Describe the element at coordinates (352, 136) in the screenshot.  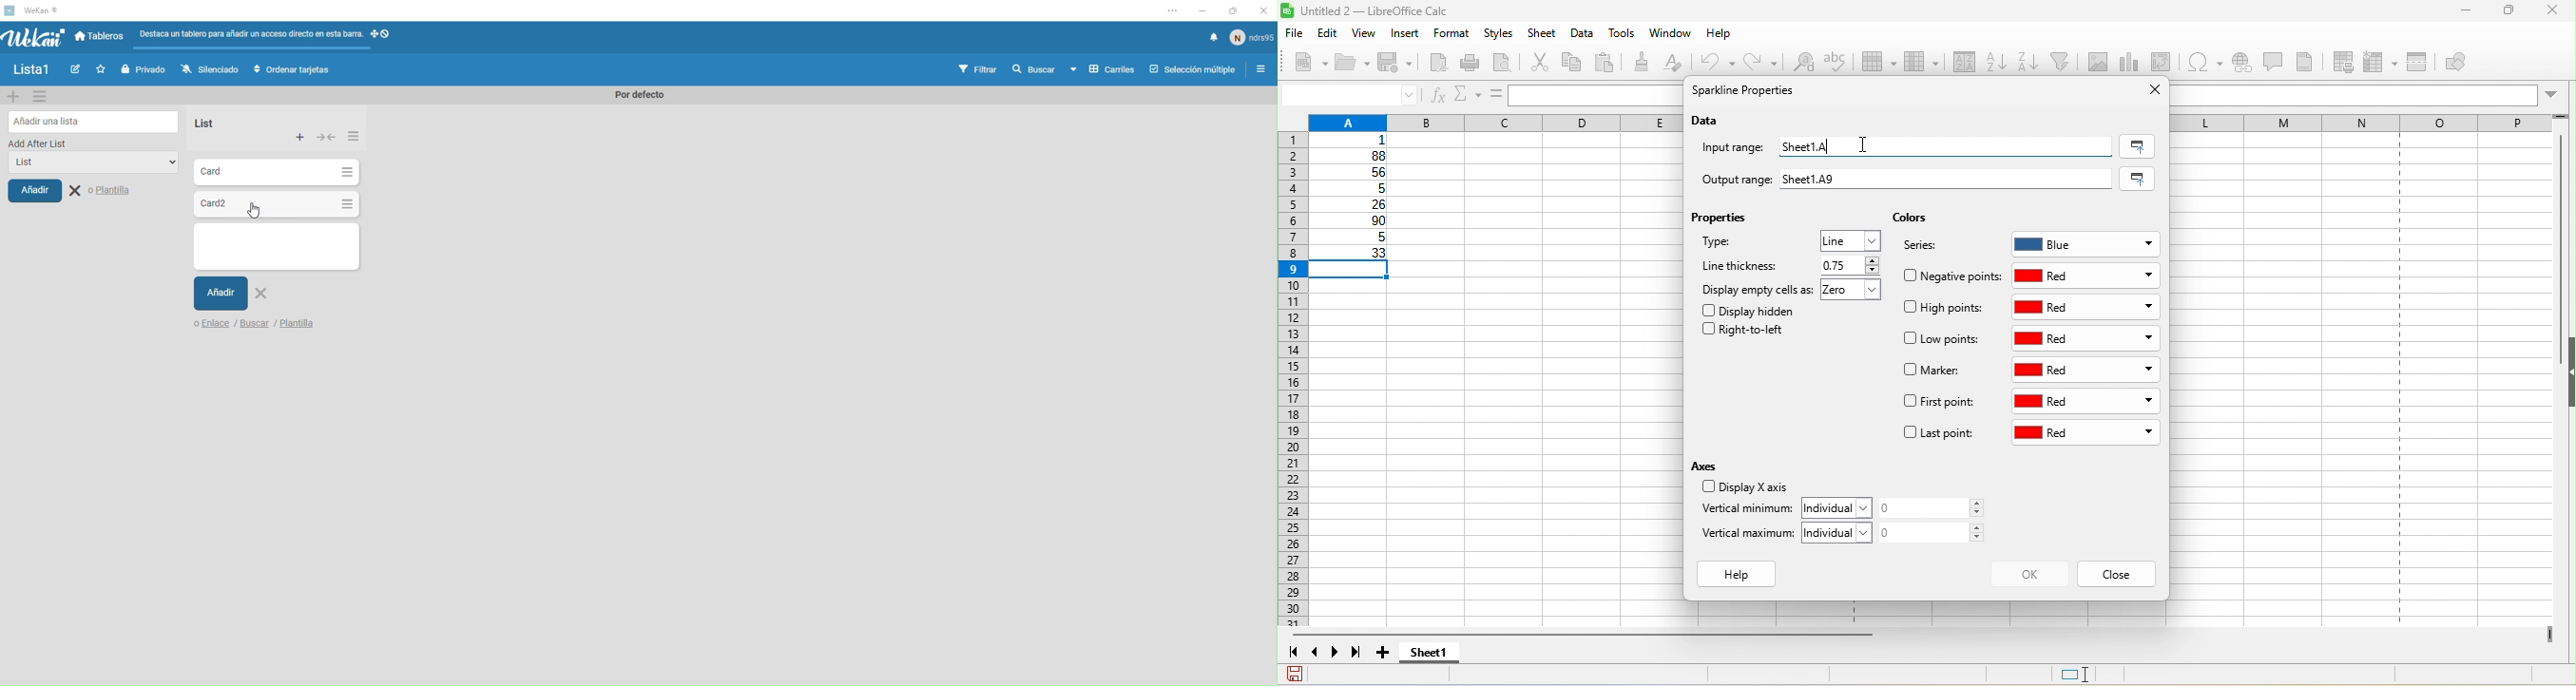
I see `Options` at that location.